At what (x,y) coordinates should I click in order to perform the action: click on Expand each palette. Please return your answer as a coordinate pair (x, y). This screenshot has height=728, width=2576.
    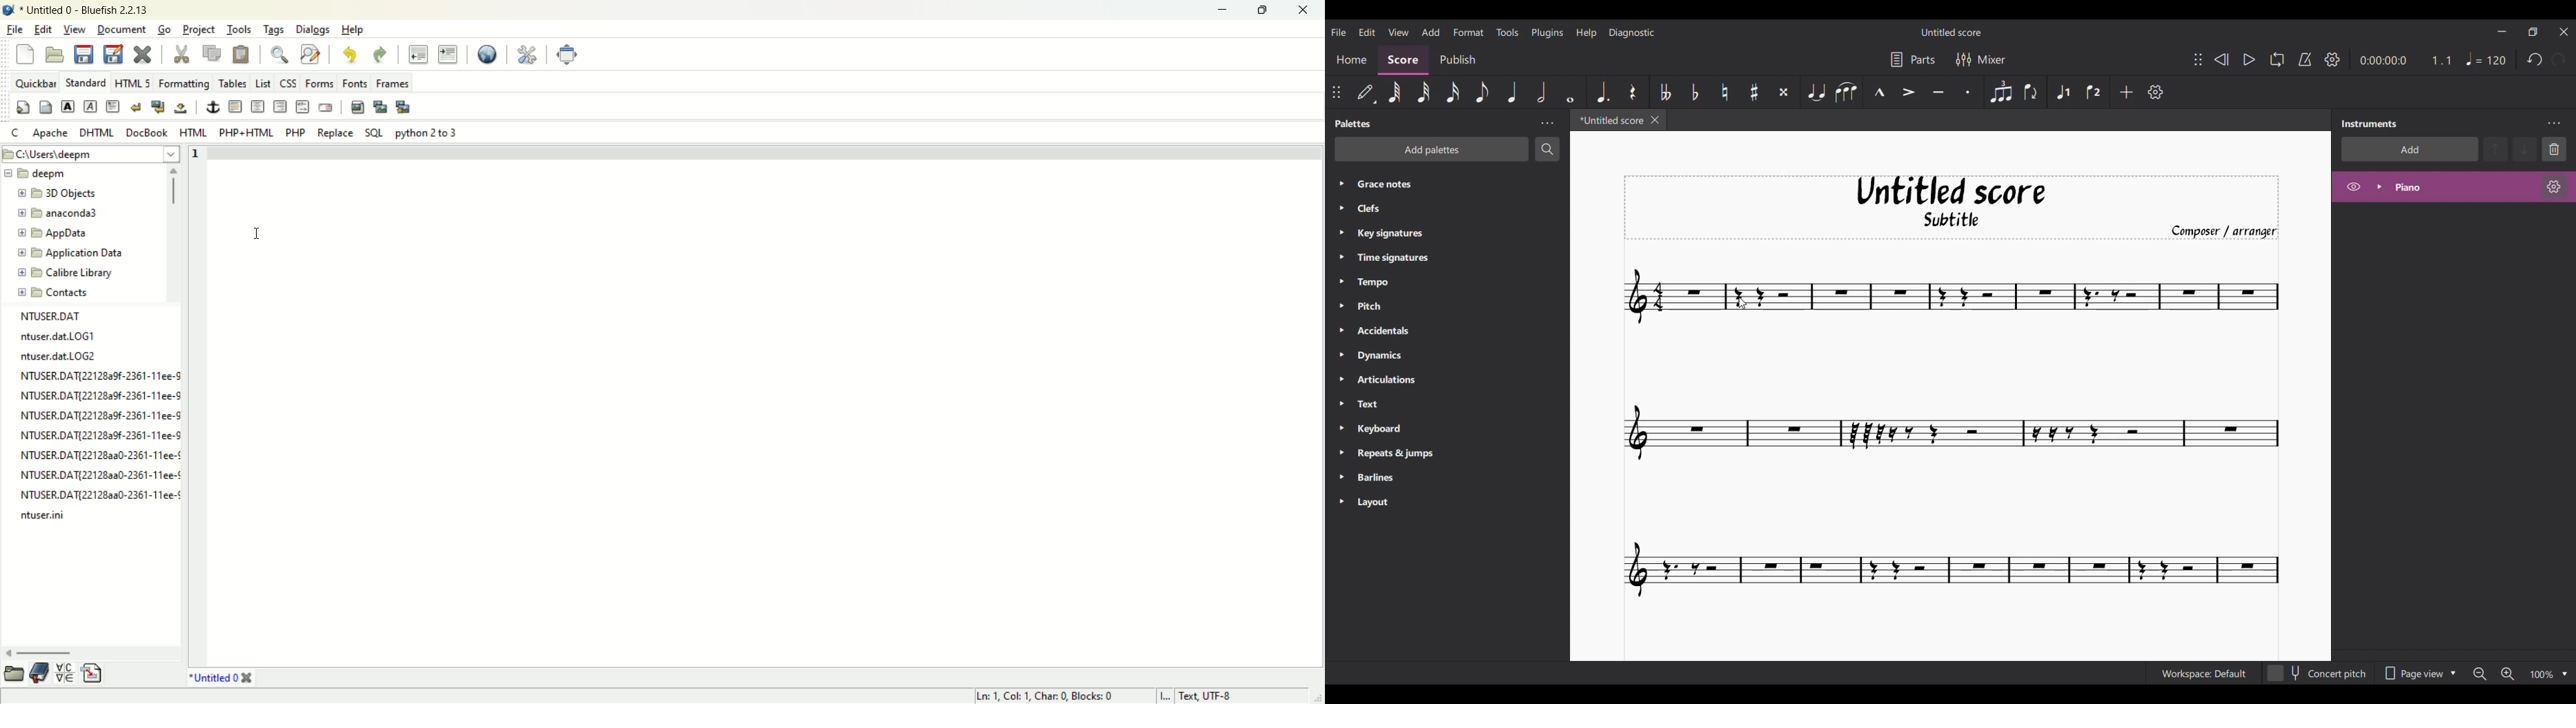
    Looking at the image, I should click on (1342, 342).